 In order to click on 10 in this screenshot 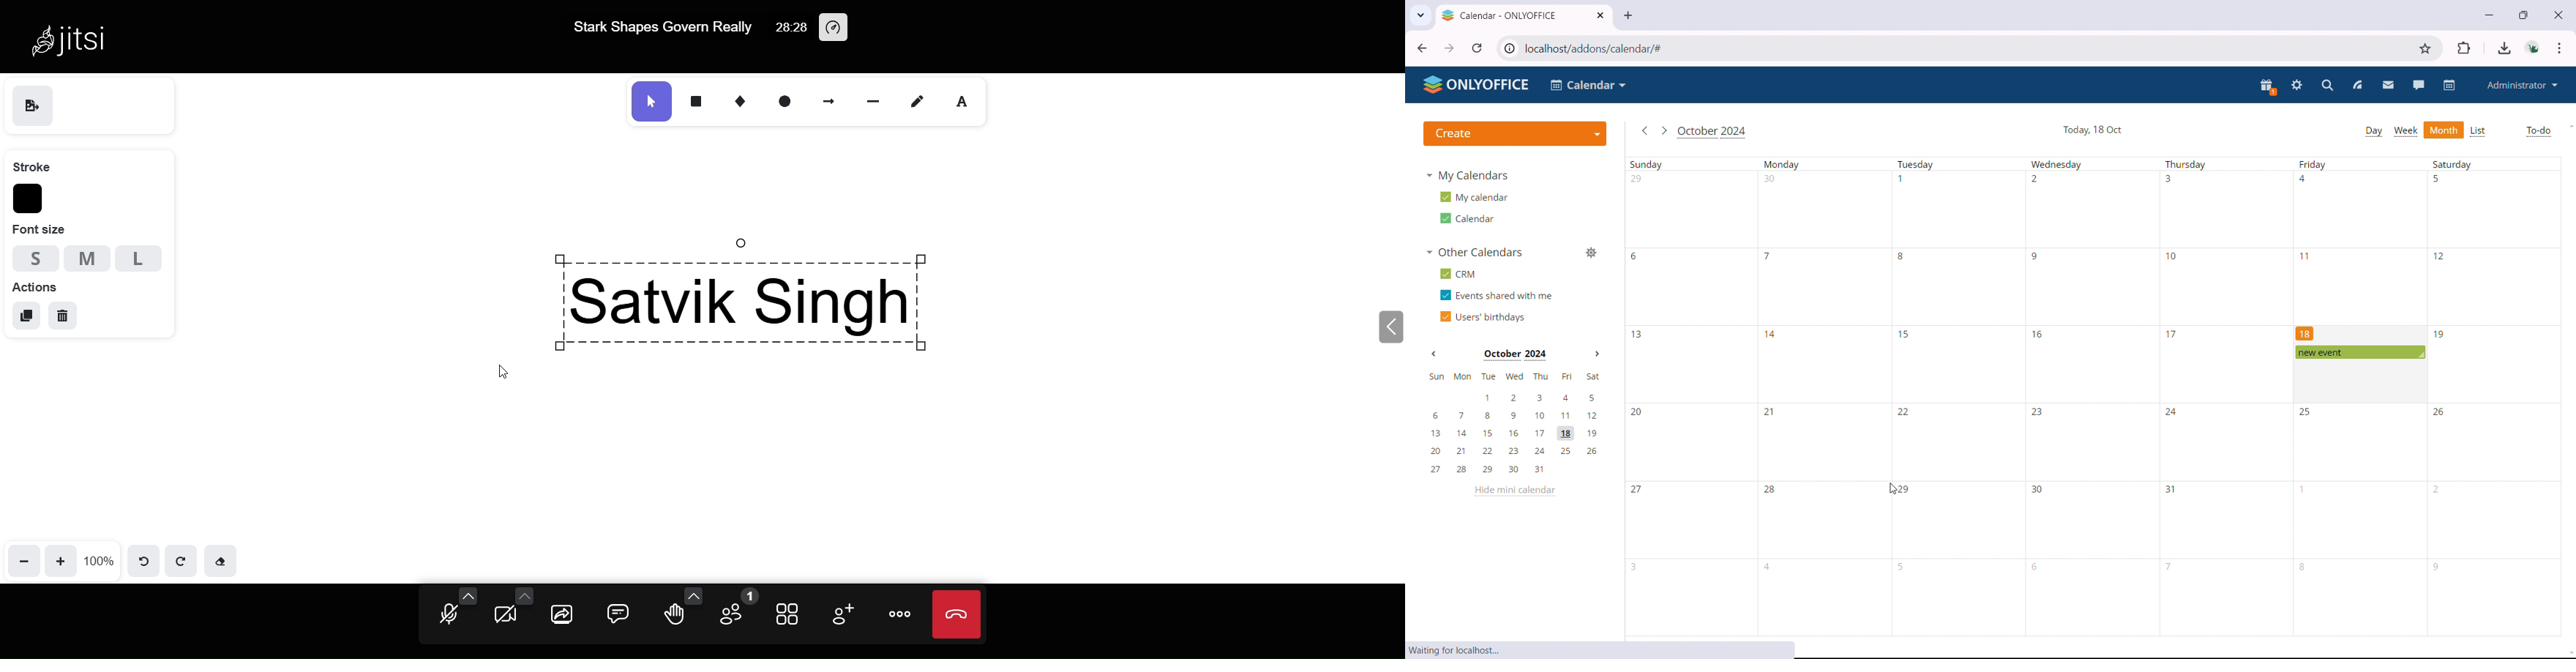, I will do `click(2173, 256)`.